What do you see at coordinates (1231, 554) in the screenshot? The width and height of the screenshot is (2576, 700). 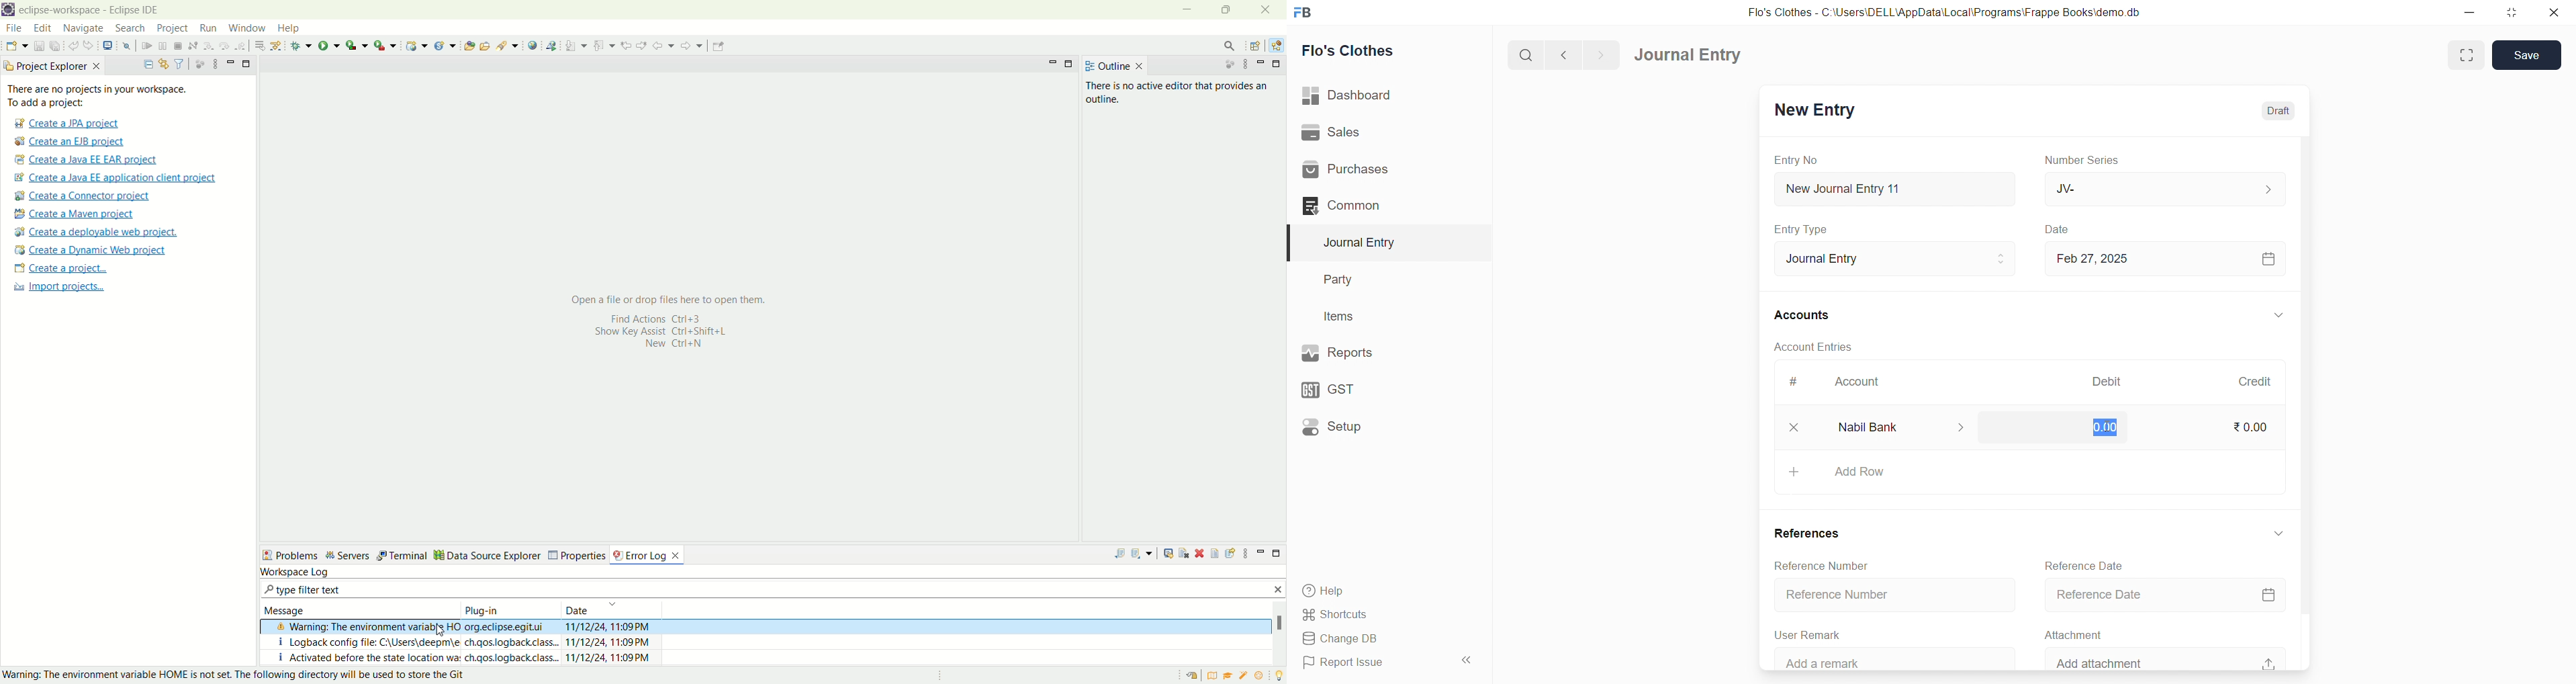 I see `restore log` at bounding box center [1231, 554].